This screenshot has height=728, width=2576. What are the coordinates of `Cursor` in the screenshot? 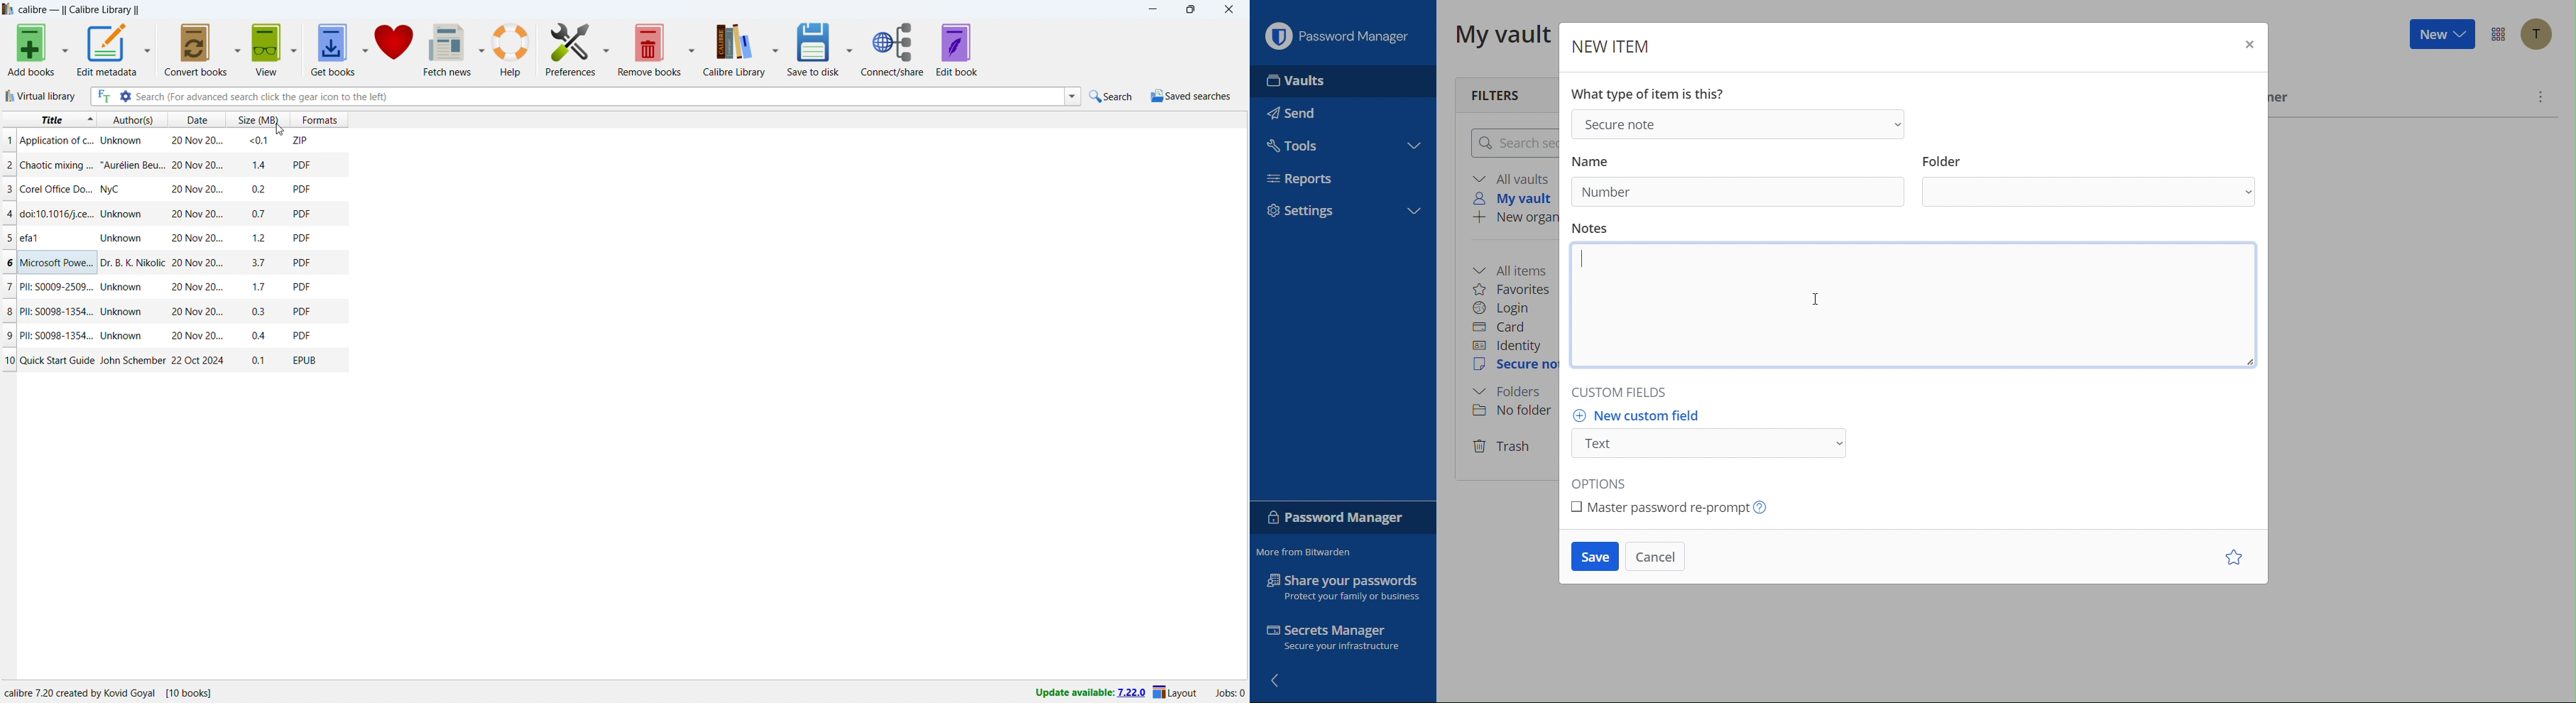 It's located at (1823, 288).